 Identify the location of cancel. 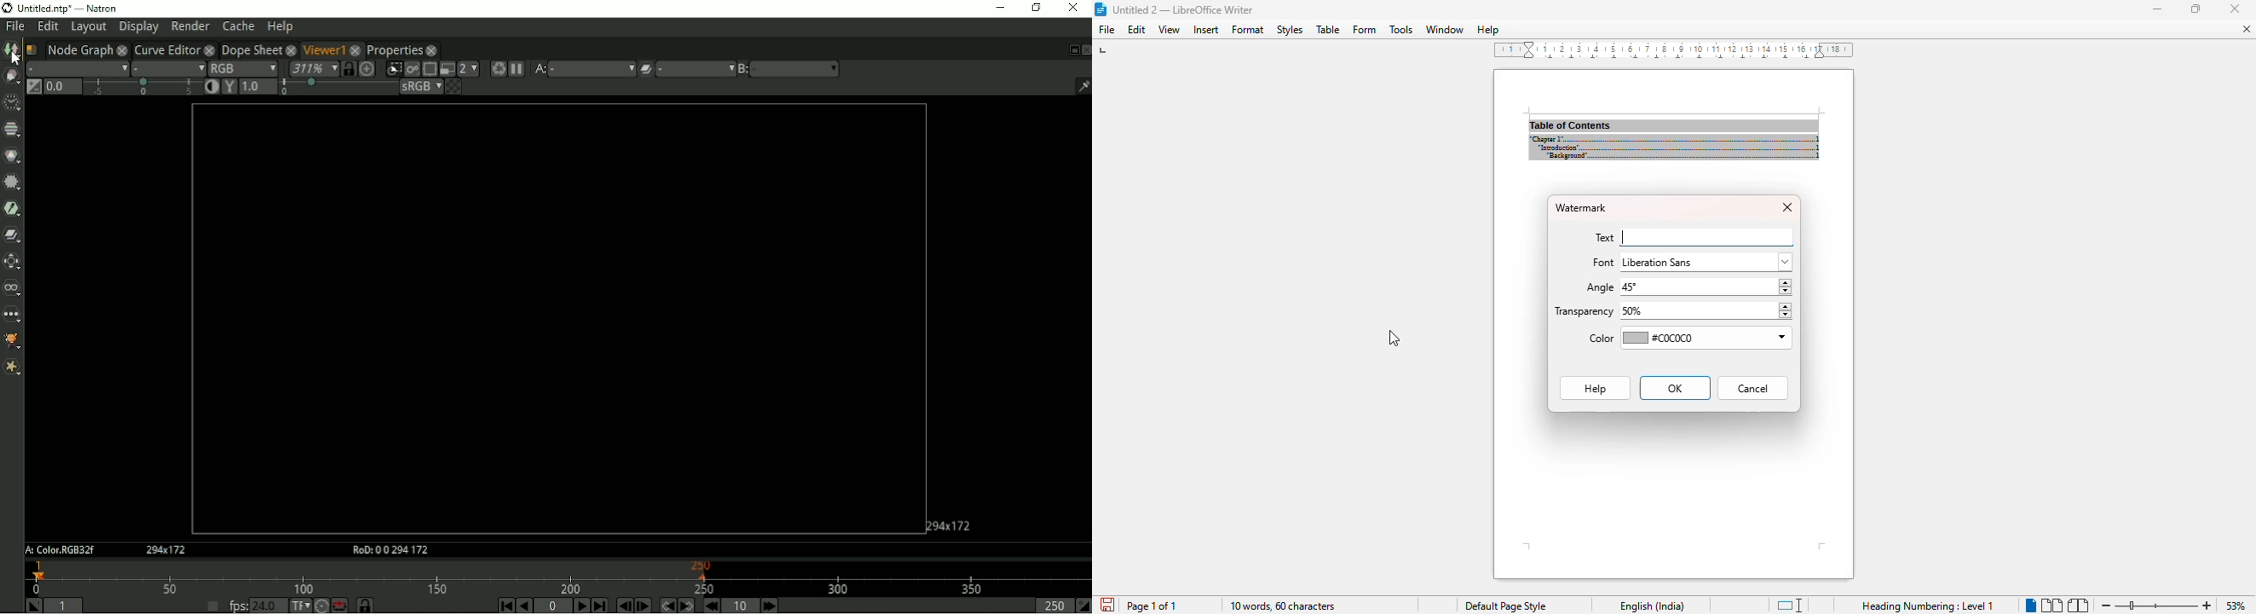
(1755, 388).